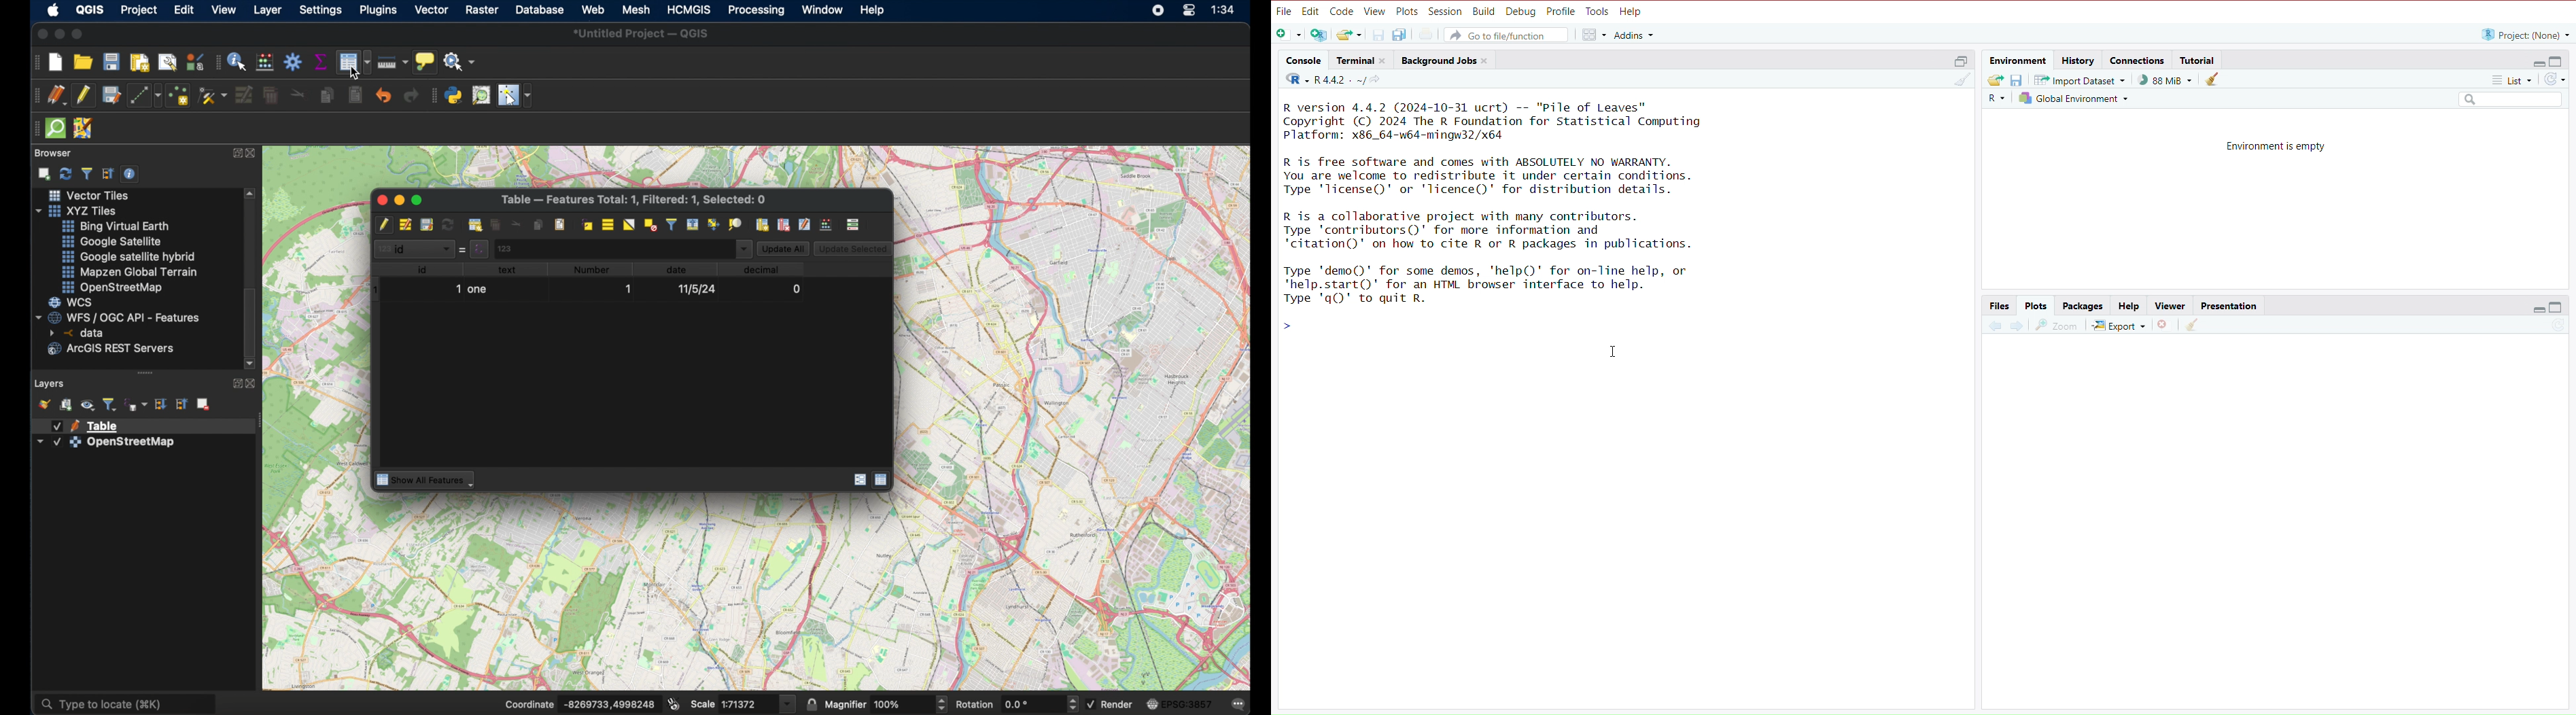 This screenshot has height=728, width=2576. Describe the element at coordinates (1342, 12) in the screenshot. I see `code` at that location.